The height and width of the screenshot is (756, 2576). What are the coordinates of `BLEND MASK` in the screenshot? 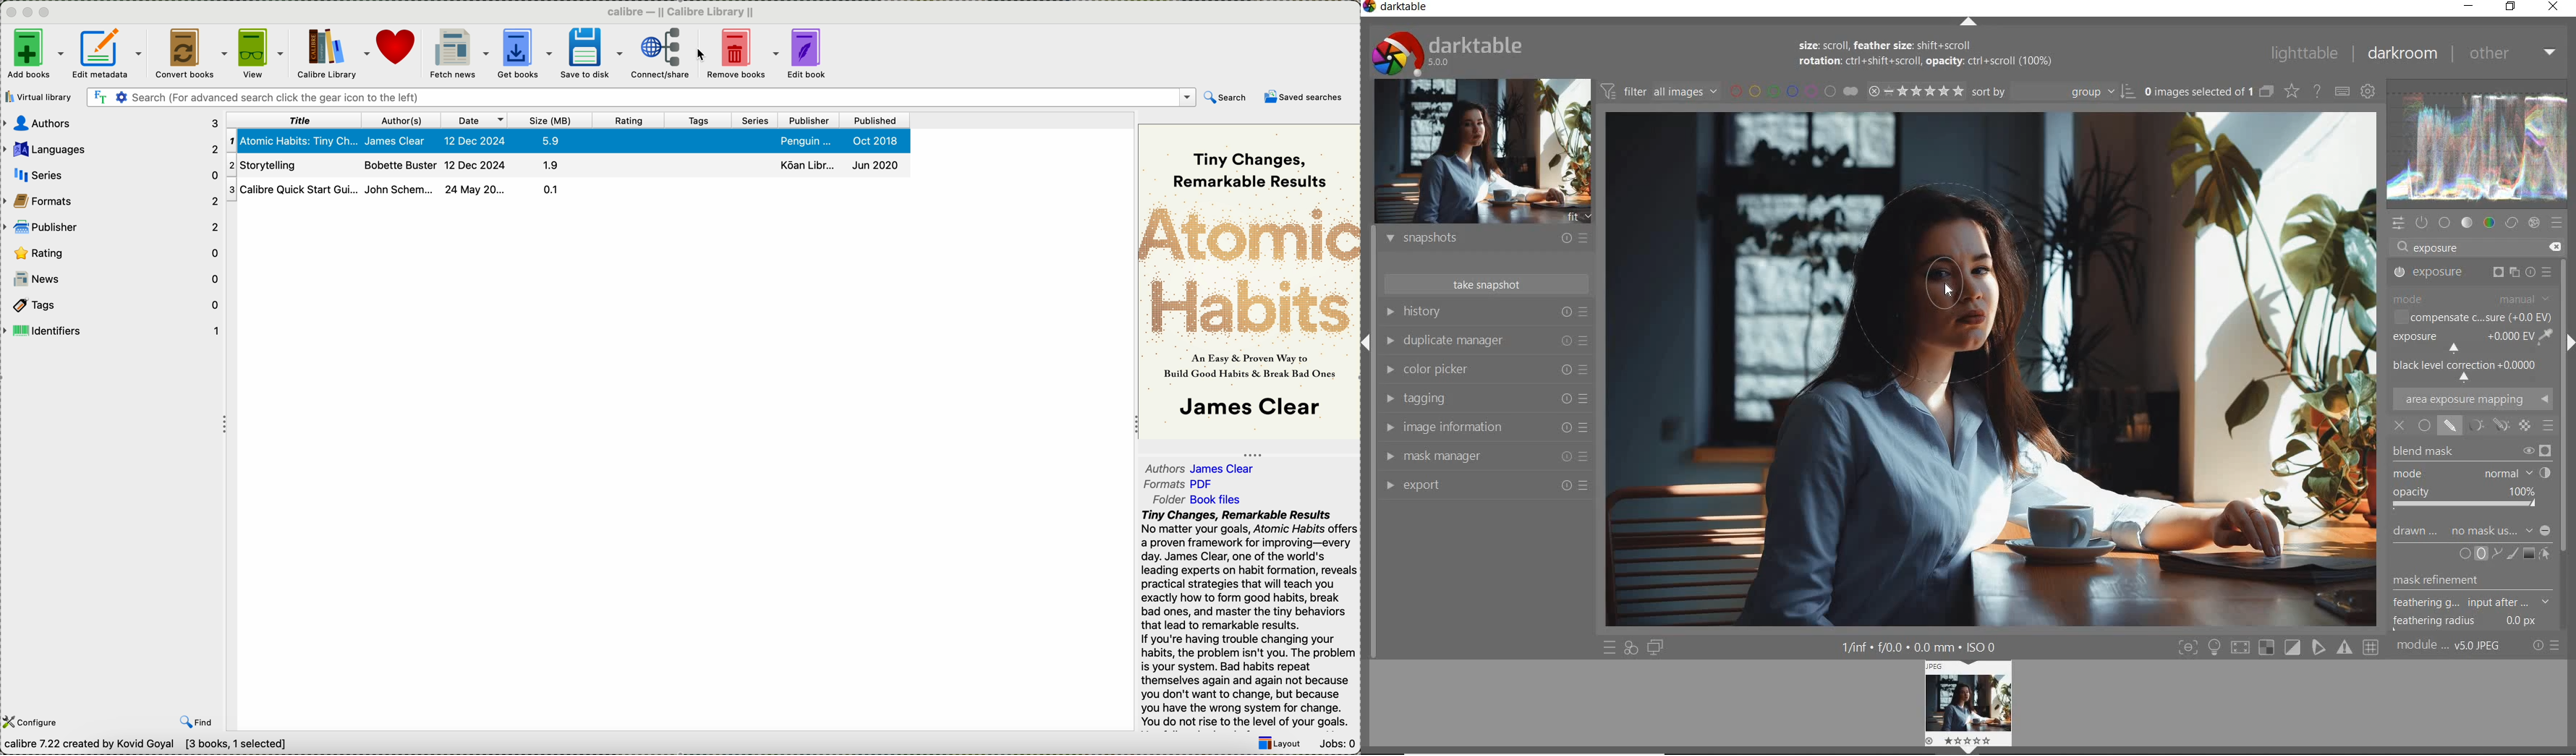 It's located at (2470, 452).